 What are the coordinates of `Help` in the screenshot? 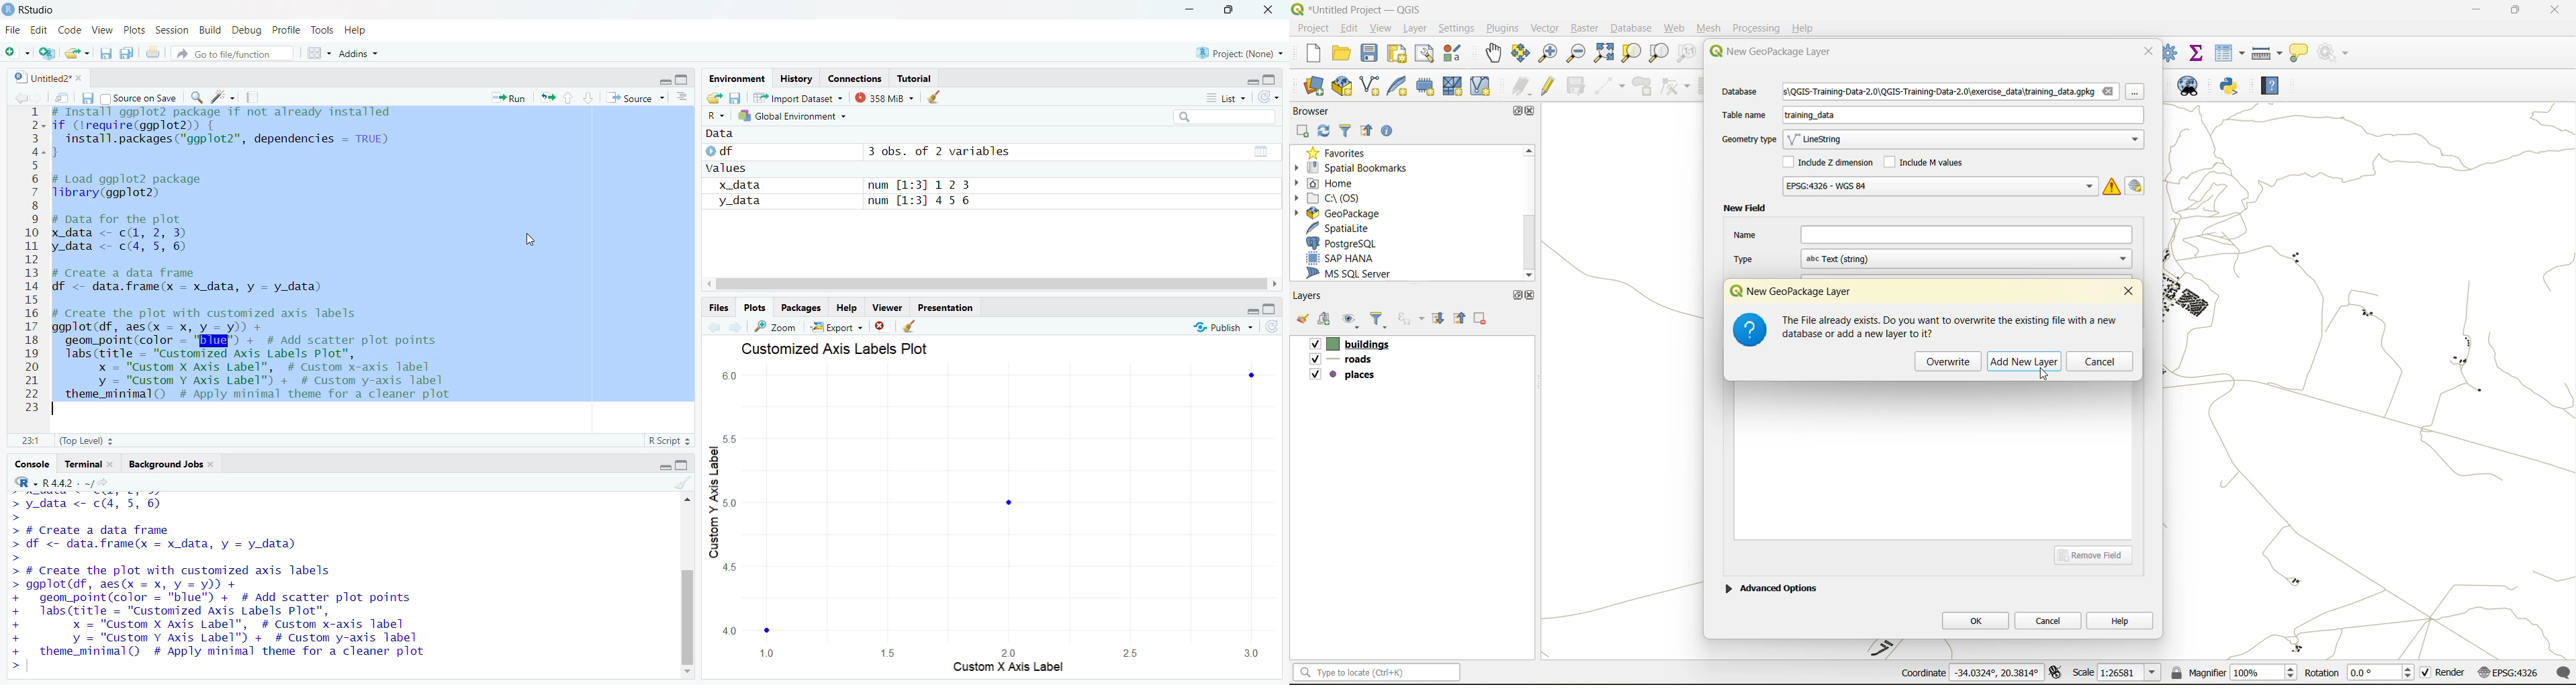 It's located at (847, 308).